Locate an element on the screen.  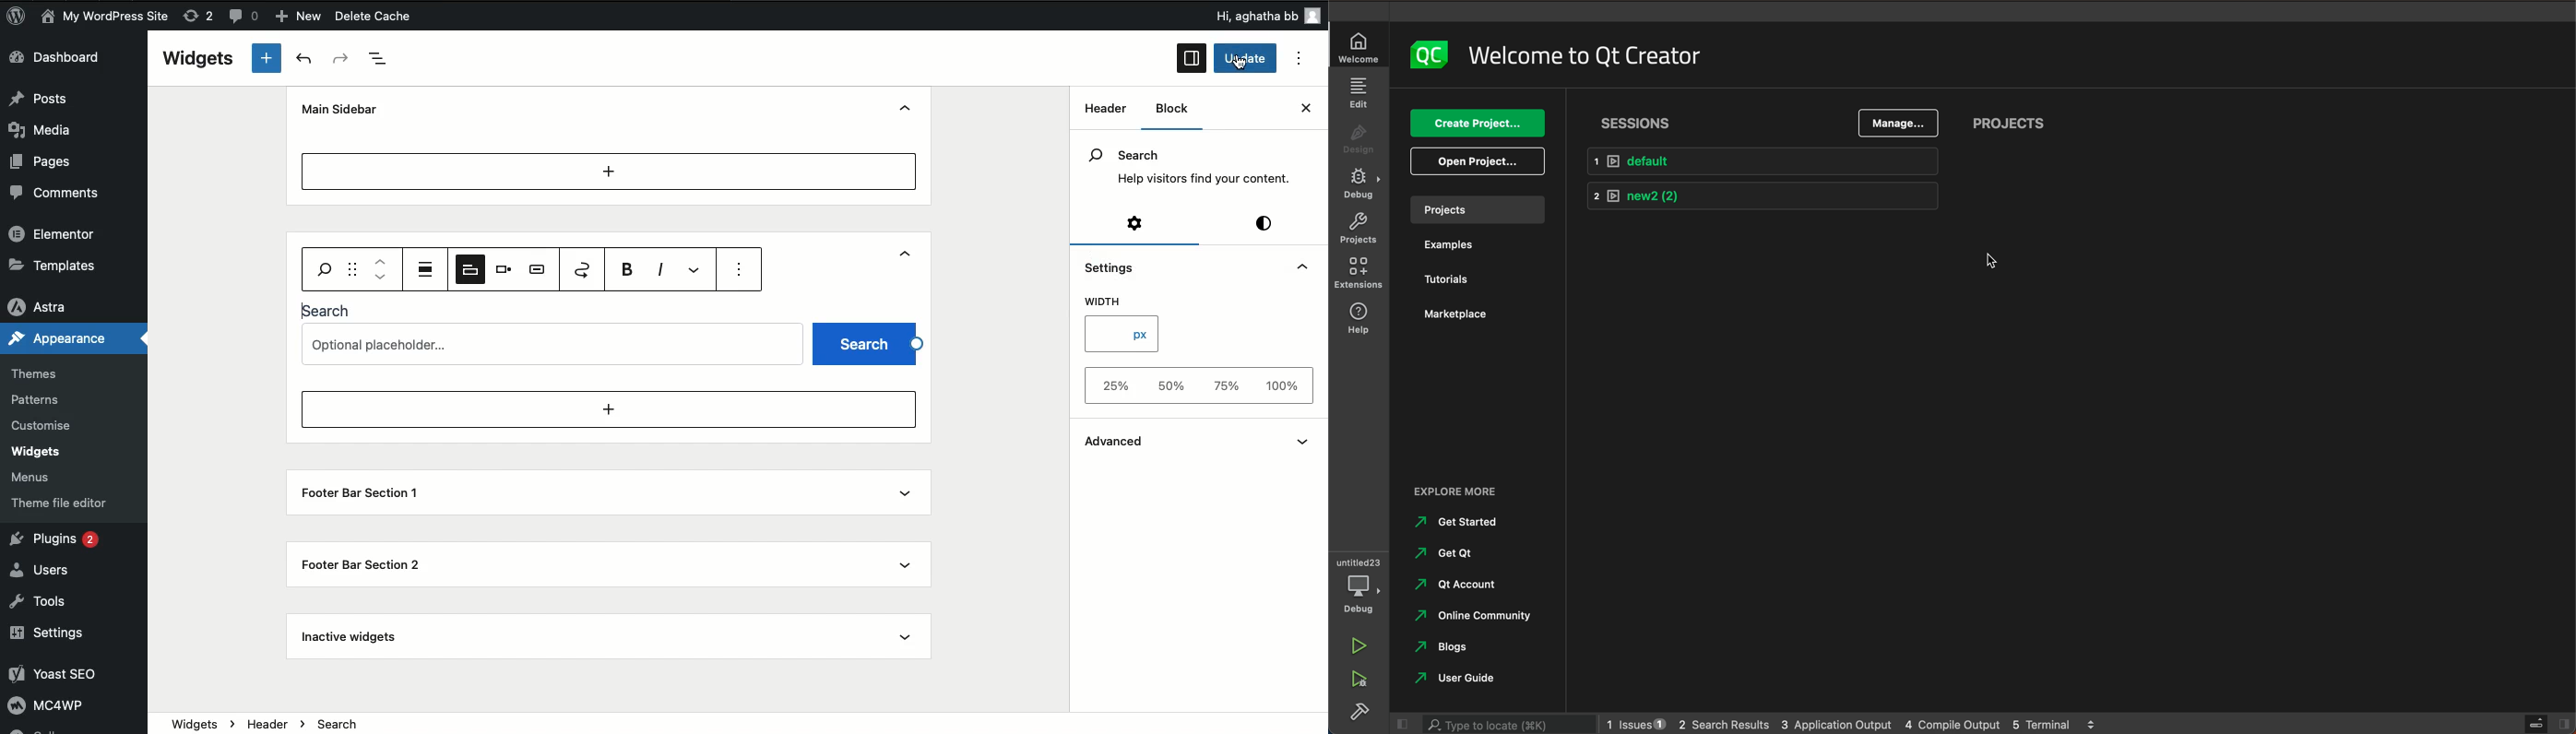
Add new block is located at coordinates (609, 171).